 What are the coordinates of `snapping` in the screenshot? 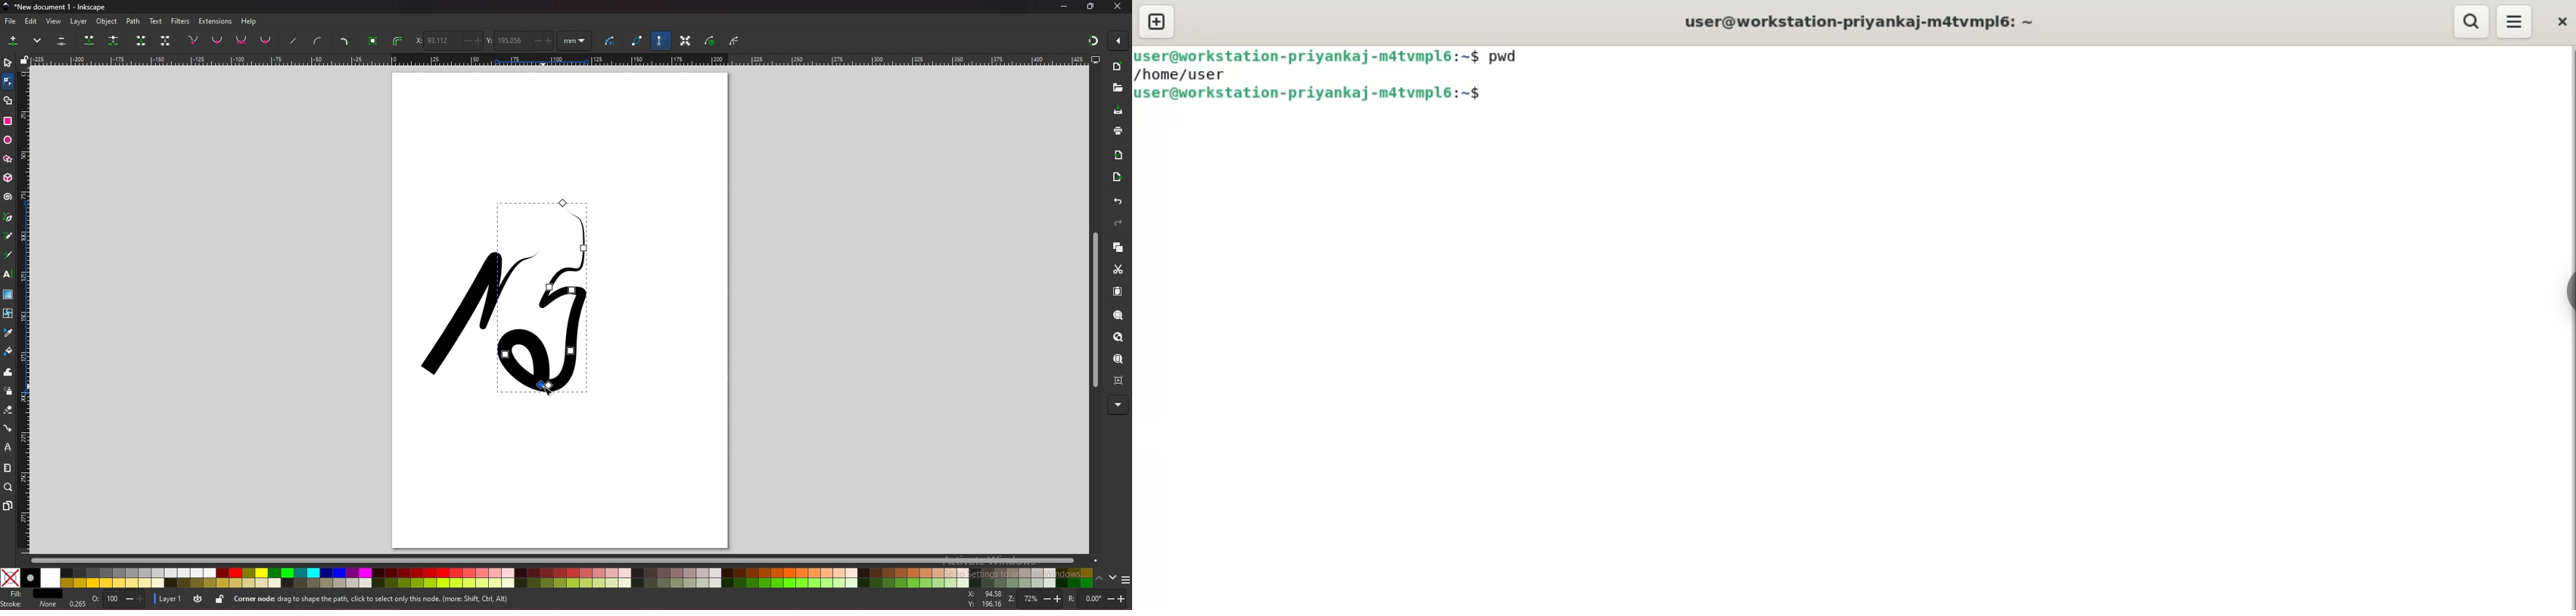 It's located at (1094, 41).